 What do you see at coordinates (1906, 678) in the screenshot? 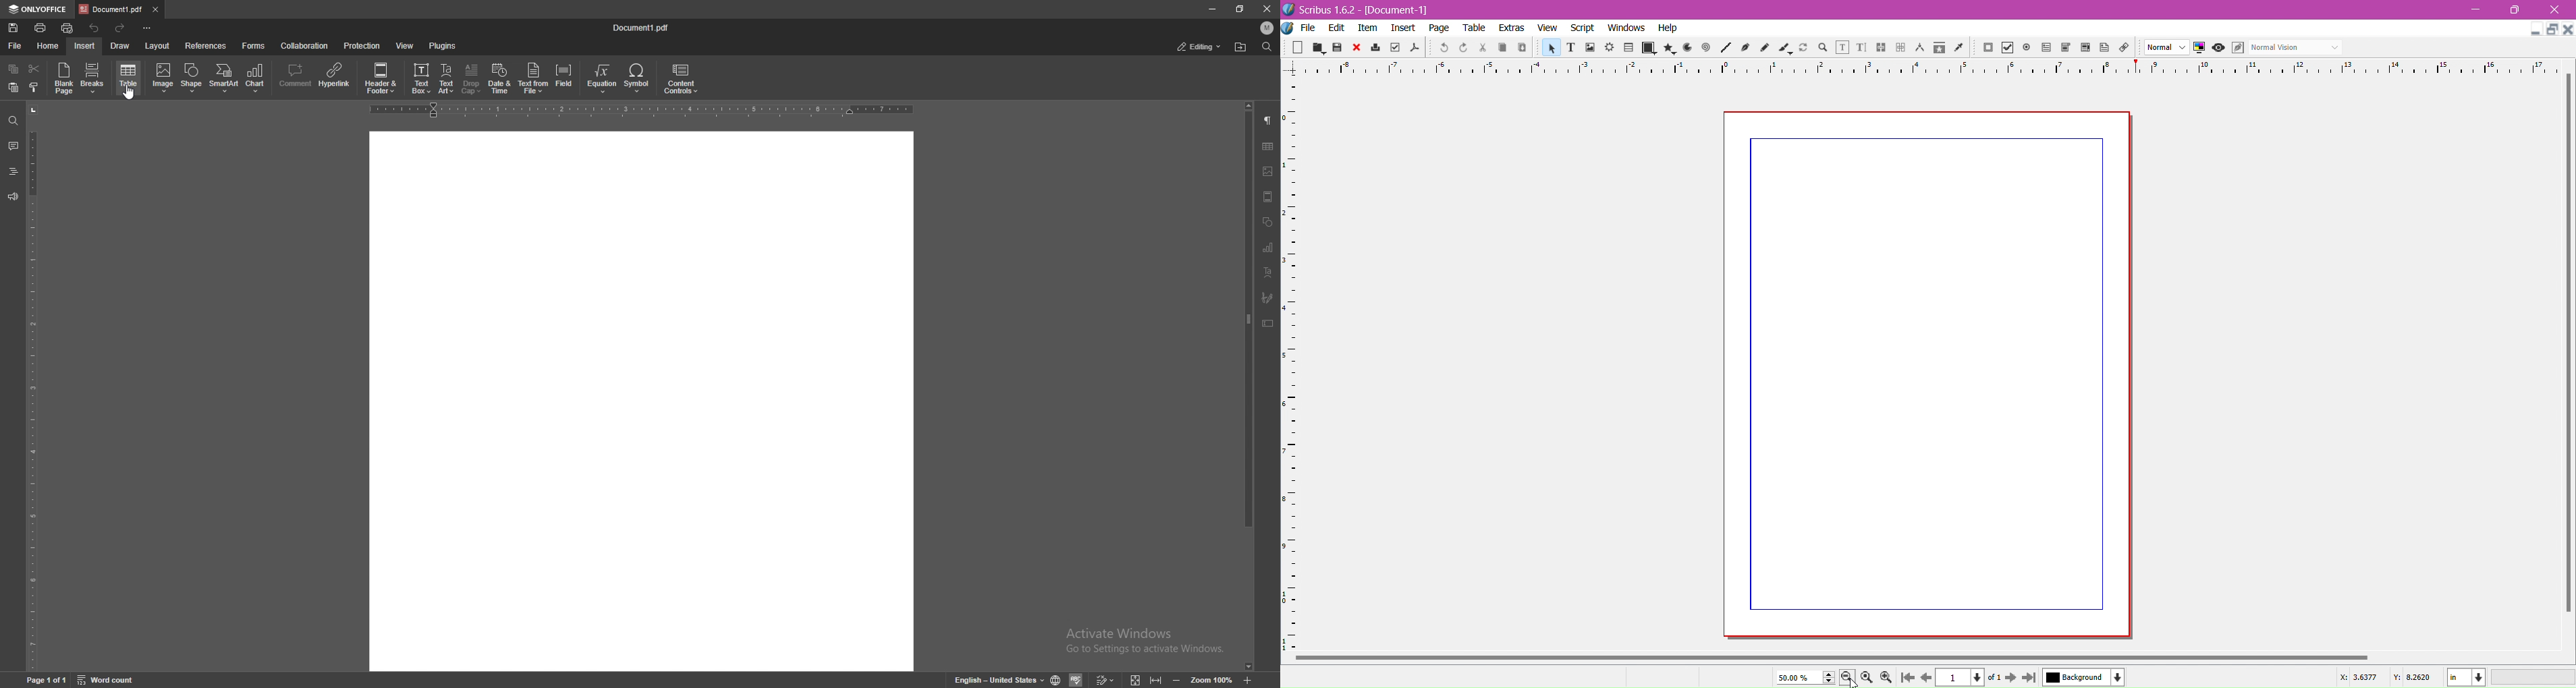
I see `Go to first page` at bounding box center [1906, 678].